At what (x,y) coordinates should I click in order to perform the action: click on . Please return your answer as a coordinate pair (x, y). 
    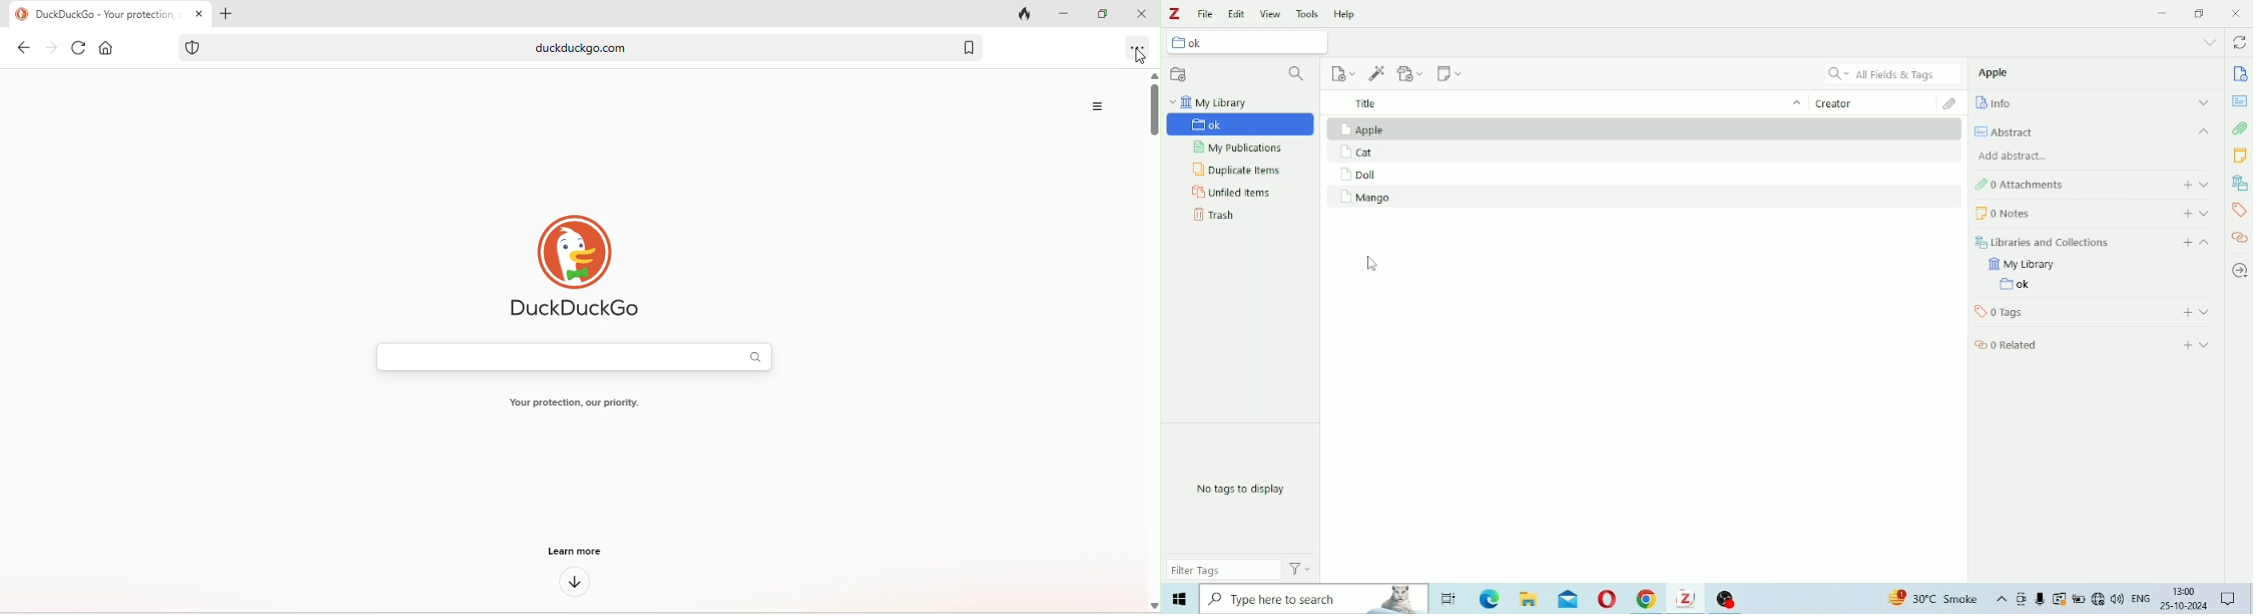
    Looking at the image, I should click on (1686, 601).